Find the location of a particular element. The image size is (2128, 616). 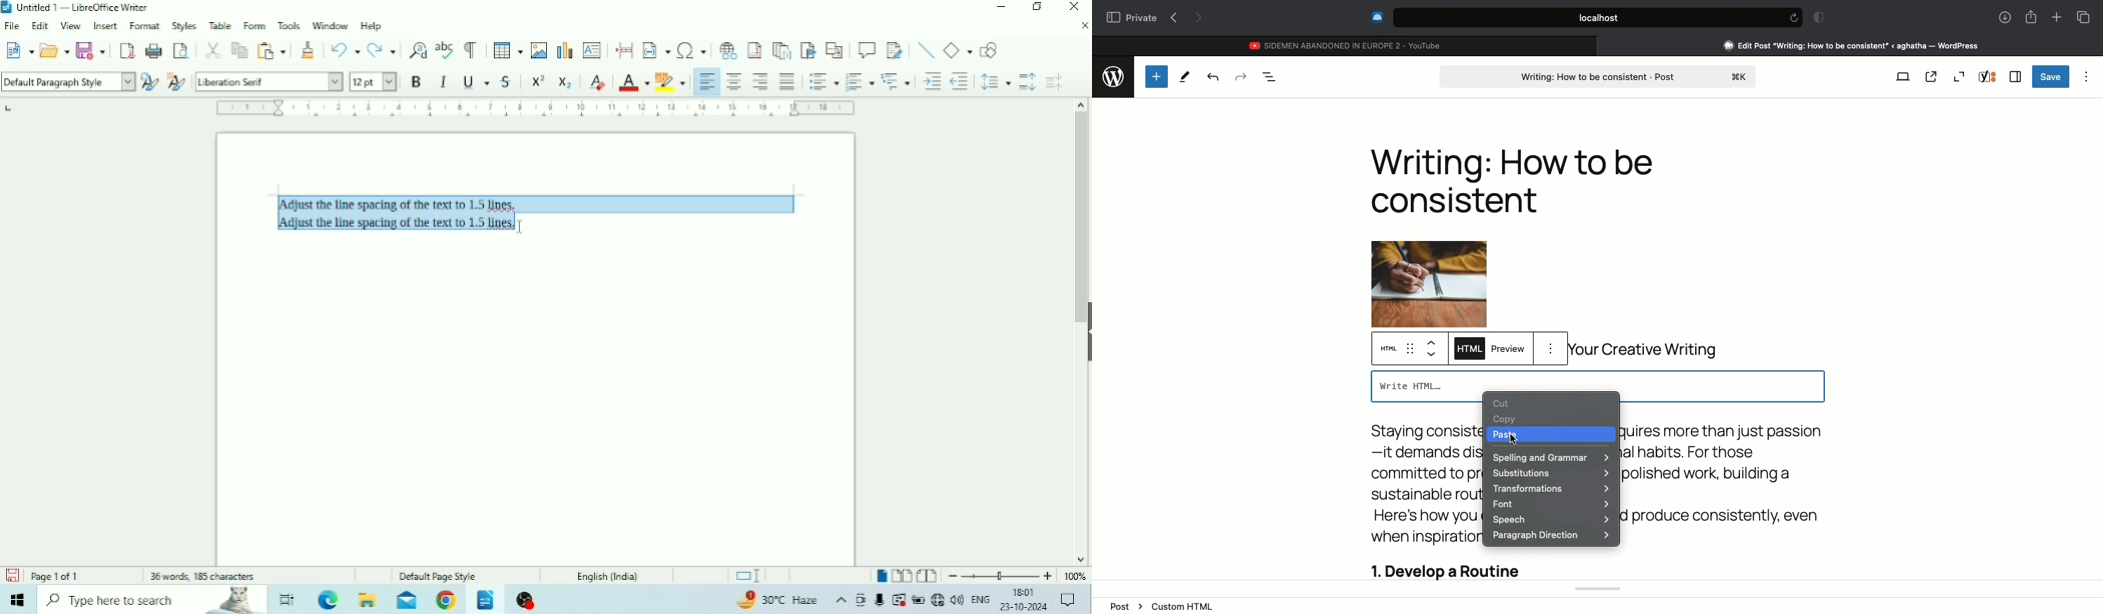

Justified is located at coordinates (787, 82).